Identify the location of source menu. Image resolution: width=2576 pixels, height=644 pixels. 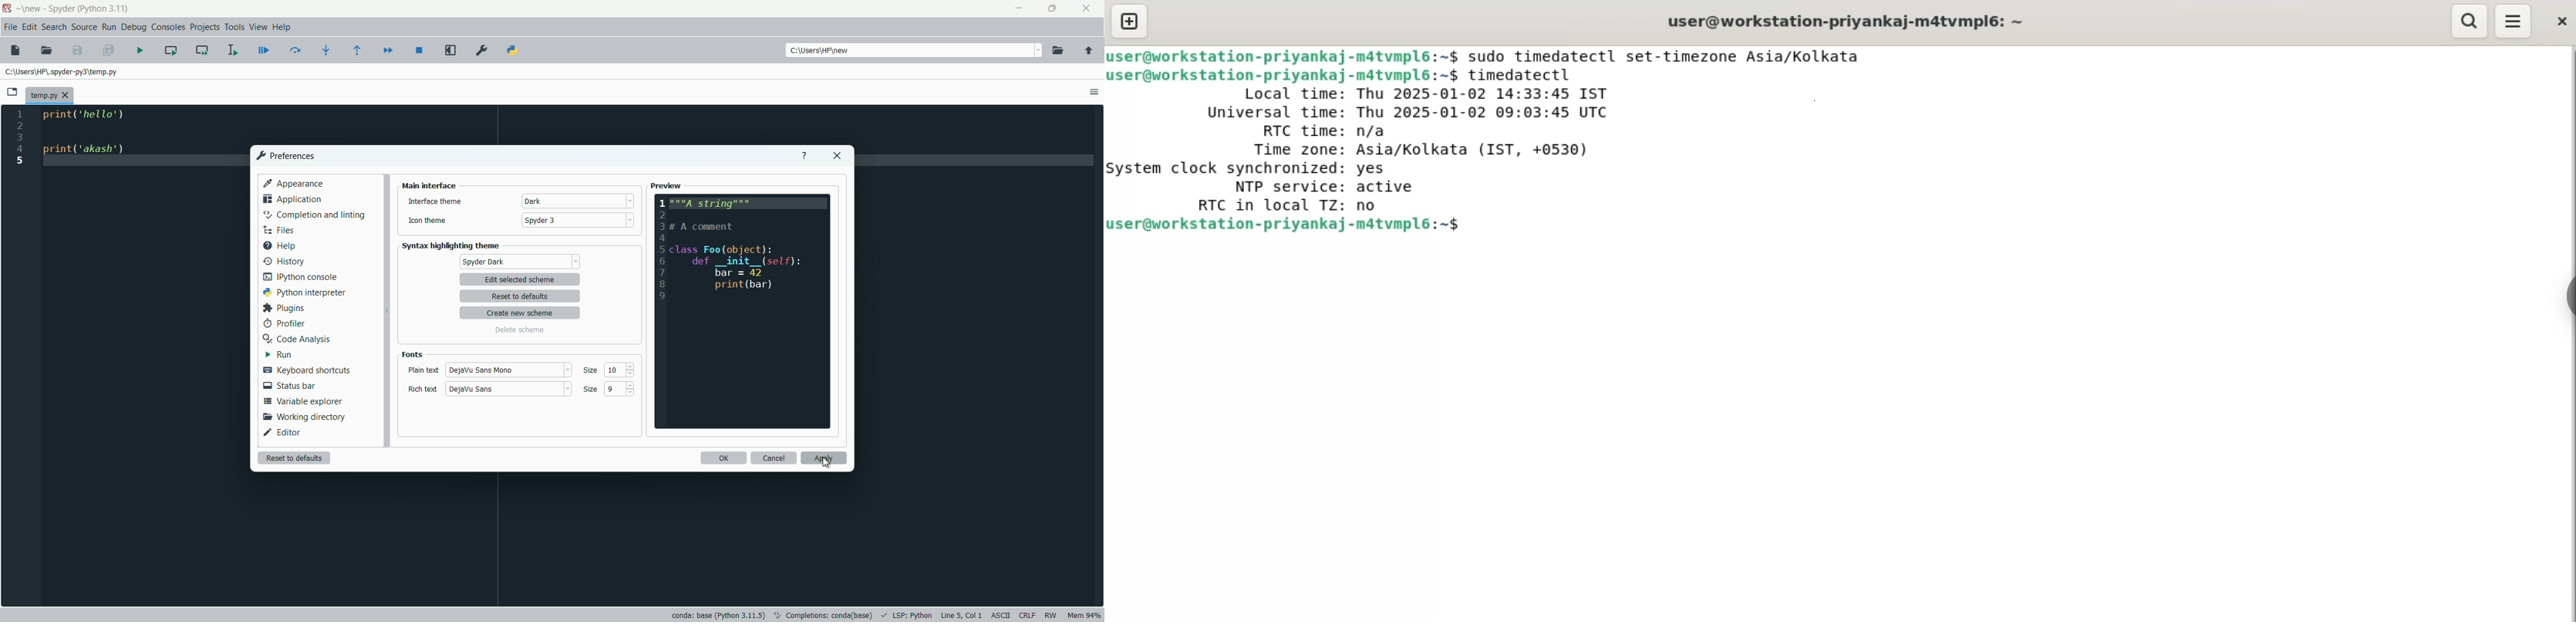
(85, 26).